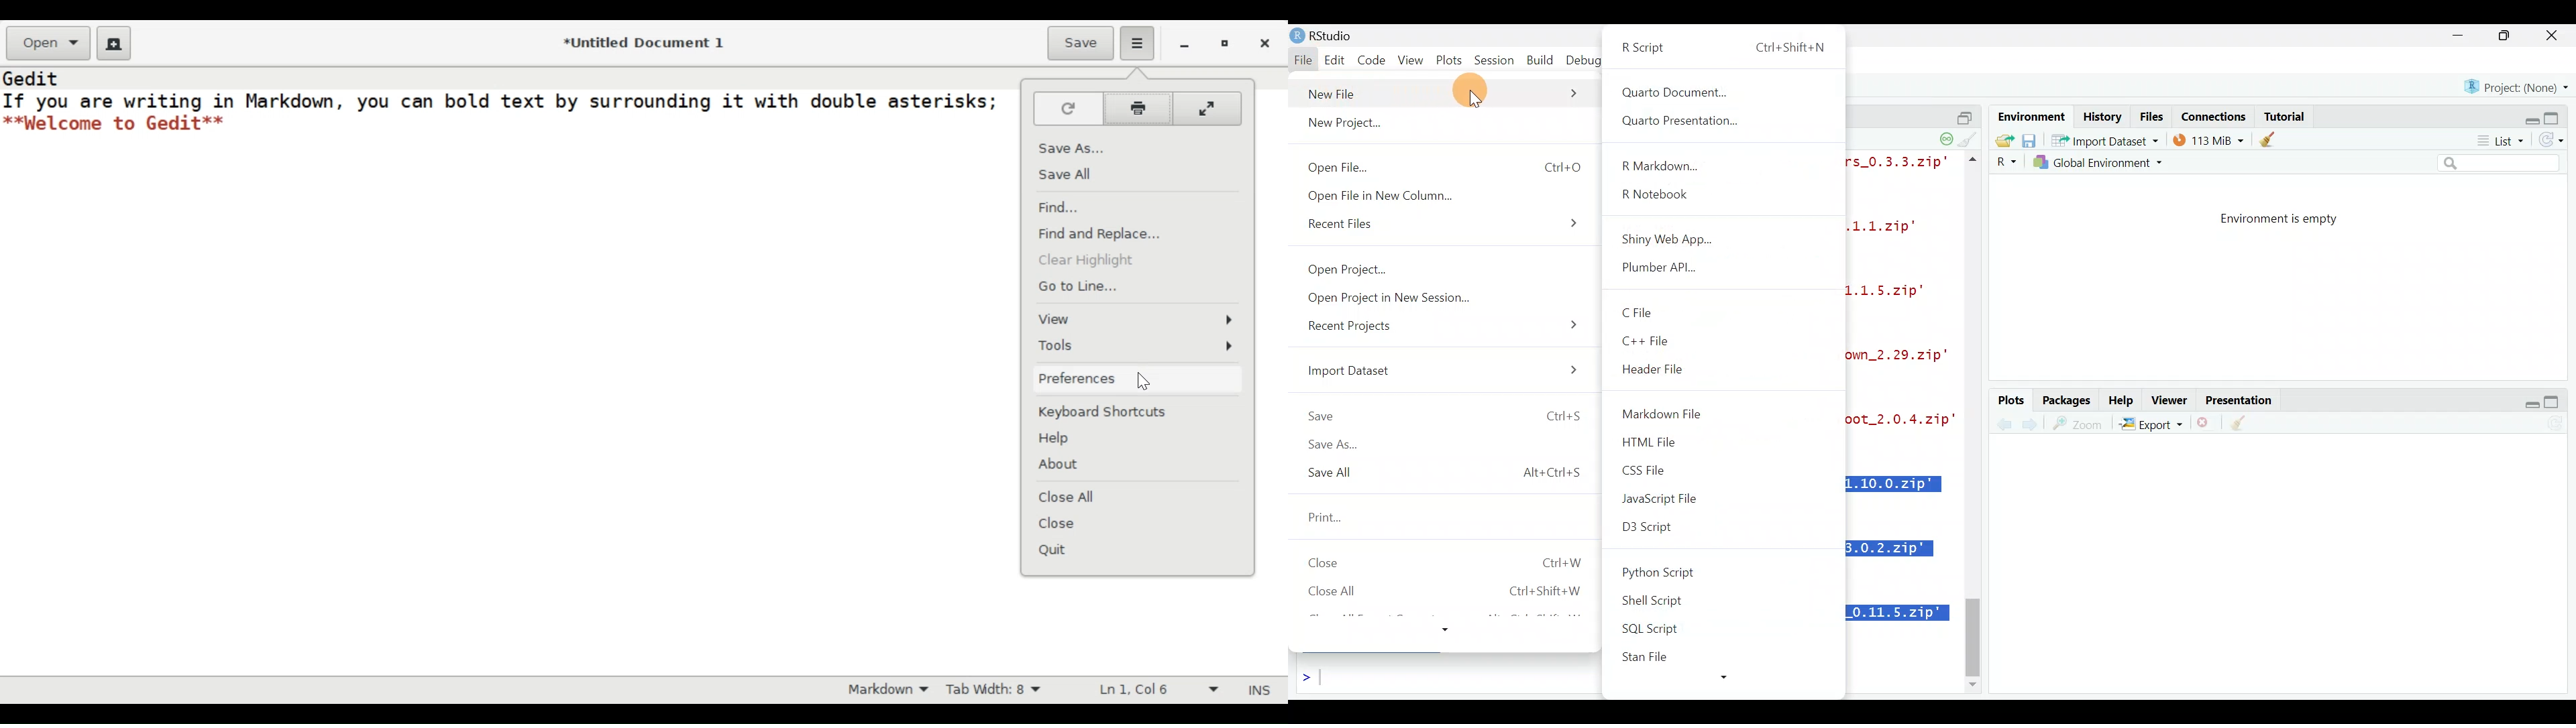 The image size is (2576, 728). What do you see at coordinates (1061, 464) in the screenshot?
I see `About` at bounding box center [1061, 464].